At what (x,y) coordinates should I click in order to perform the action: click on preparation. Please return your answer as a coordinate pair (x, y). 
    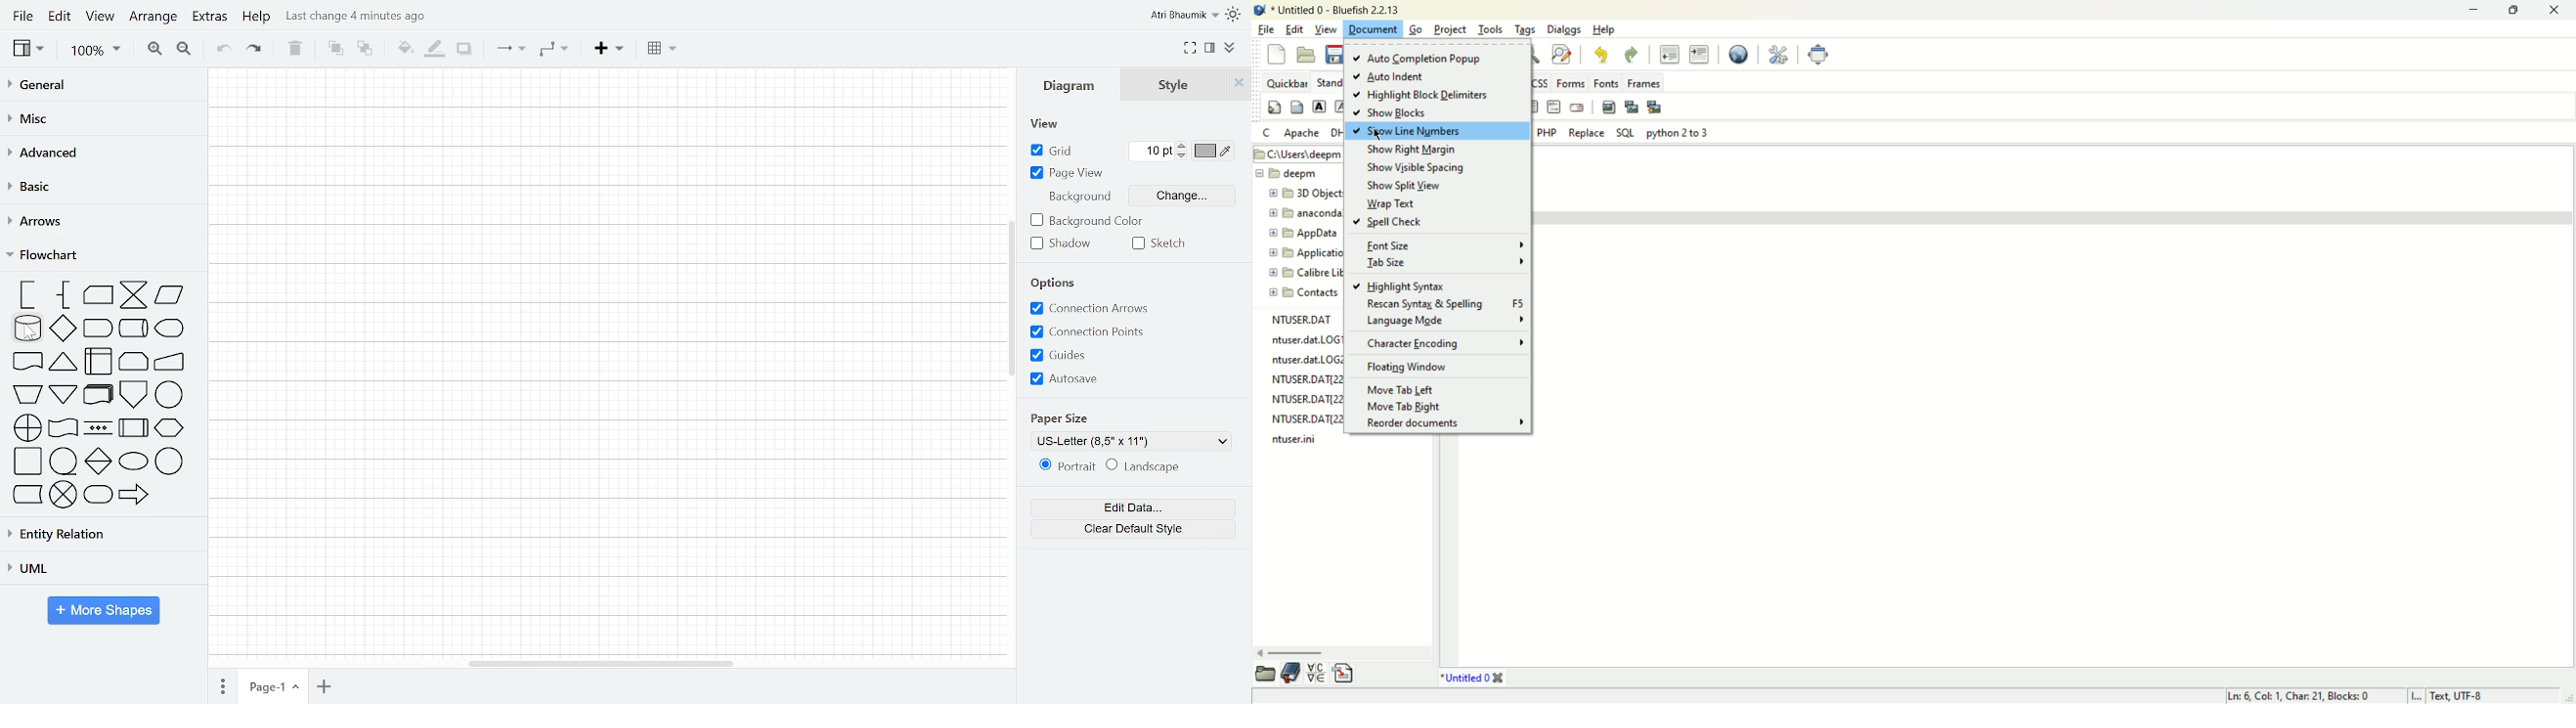
    Looking at the image, I should click on (170, 429).